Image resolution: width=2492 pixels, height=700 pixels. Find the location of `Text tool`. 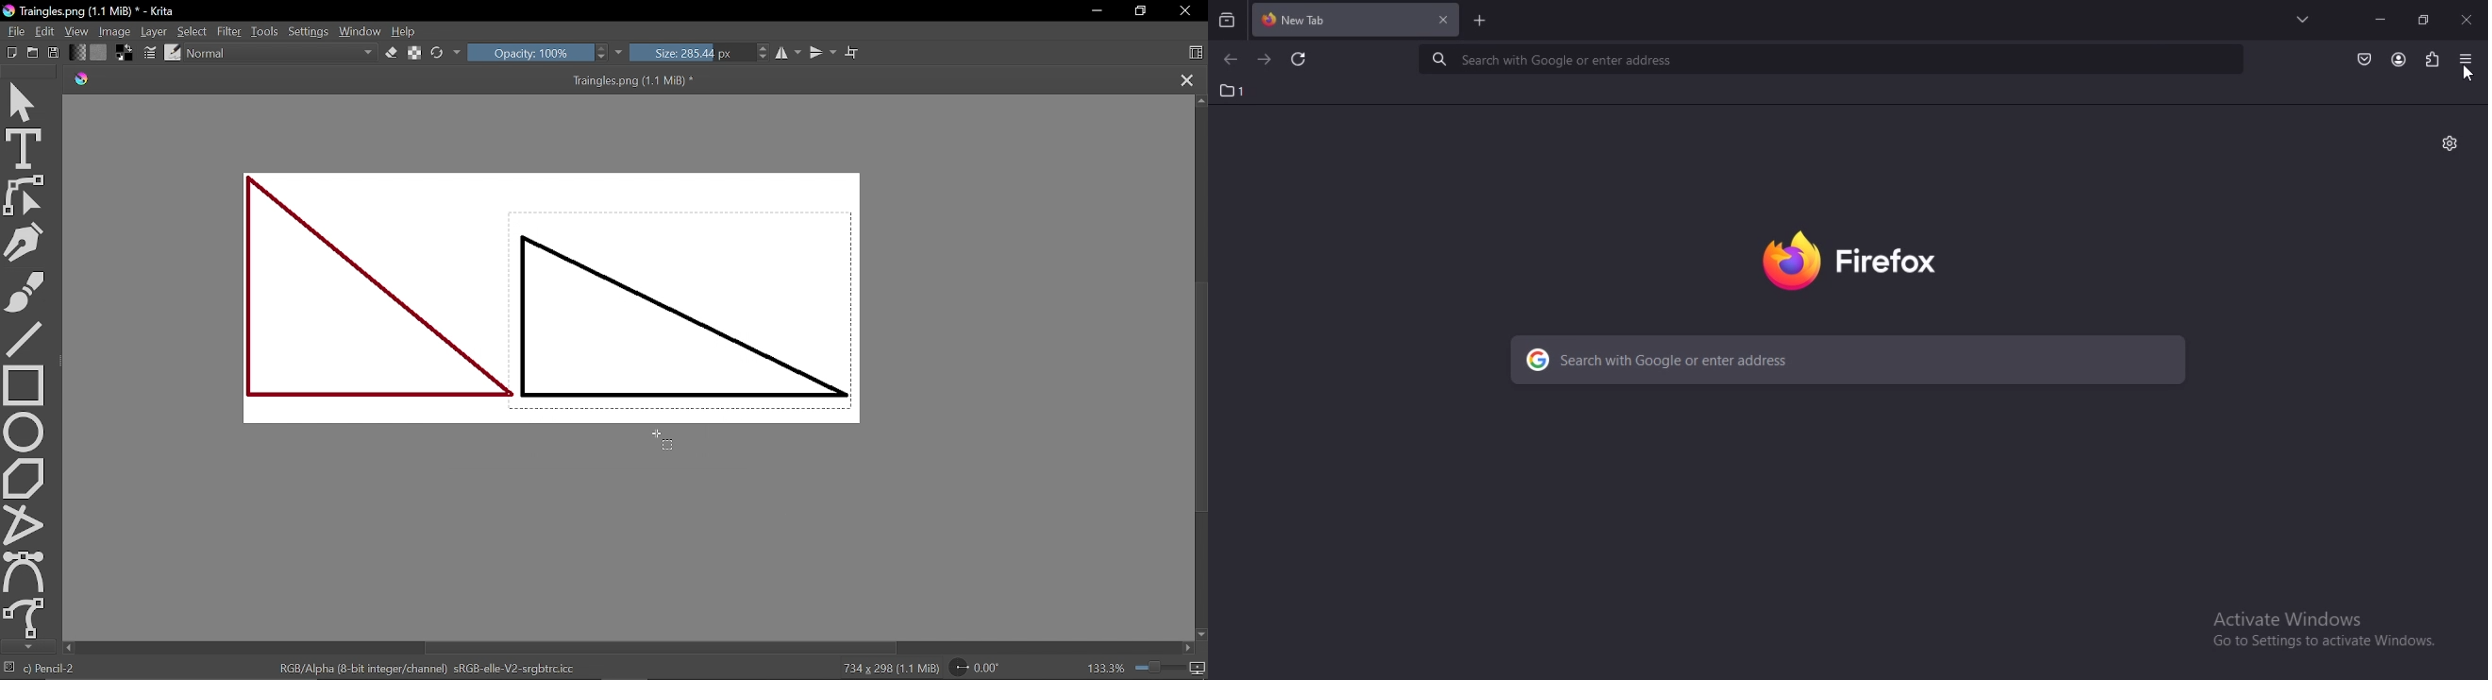

Text tool is located at coordinates (25, 148).